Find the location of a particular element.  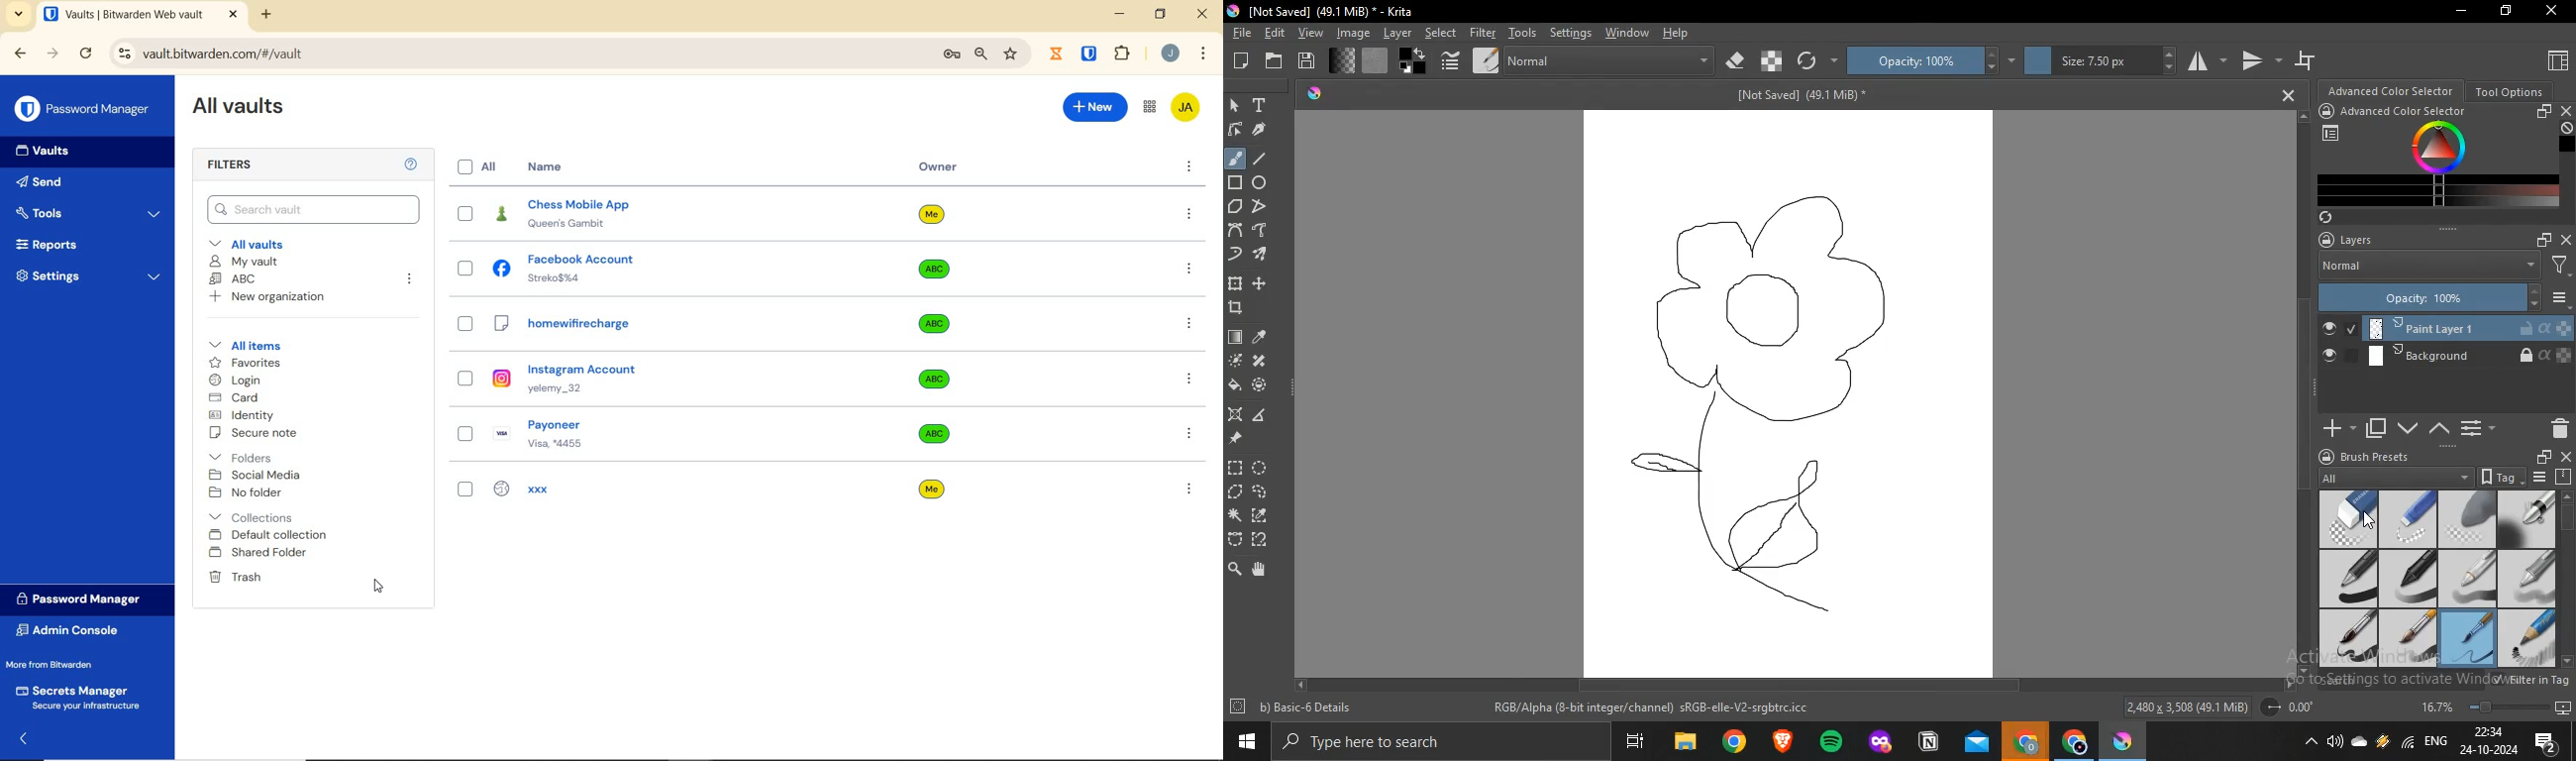

Krita logo is located at coordinates (1313, 92).